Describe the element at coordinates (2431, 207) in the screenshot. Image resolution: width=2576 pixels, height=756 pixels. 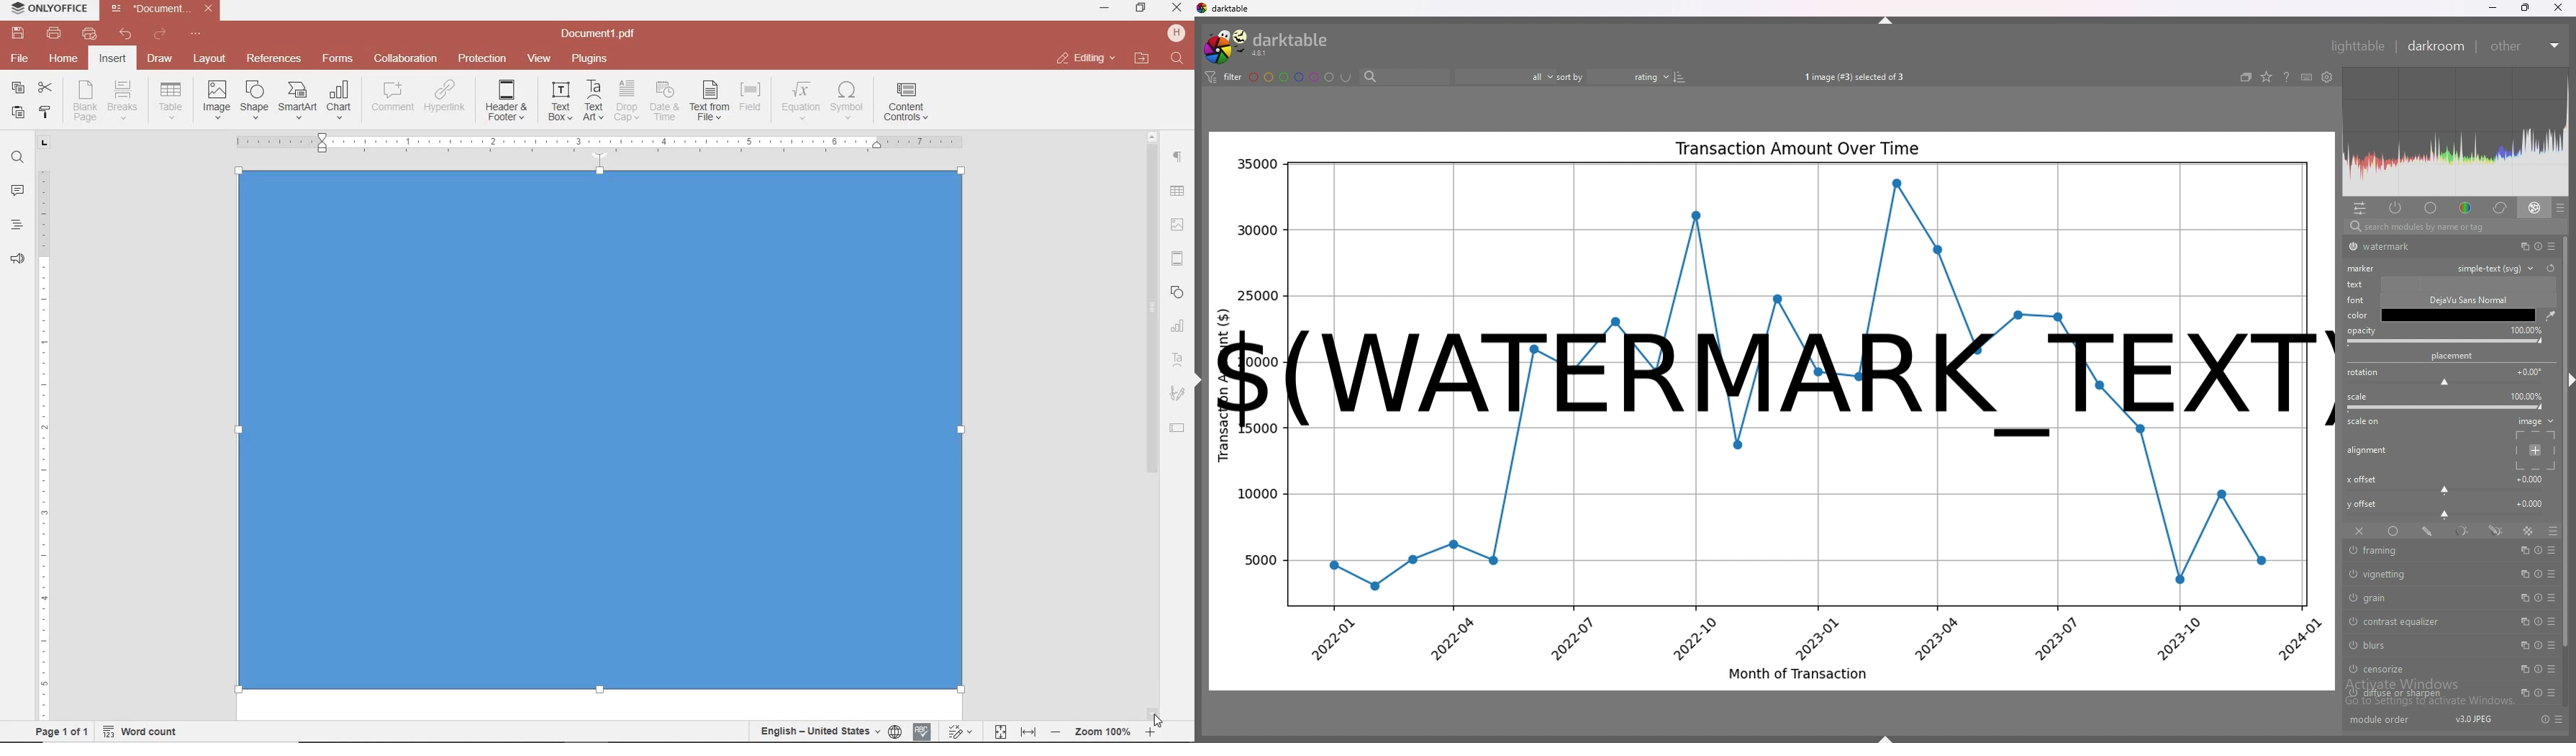
I see `base` at that location.